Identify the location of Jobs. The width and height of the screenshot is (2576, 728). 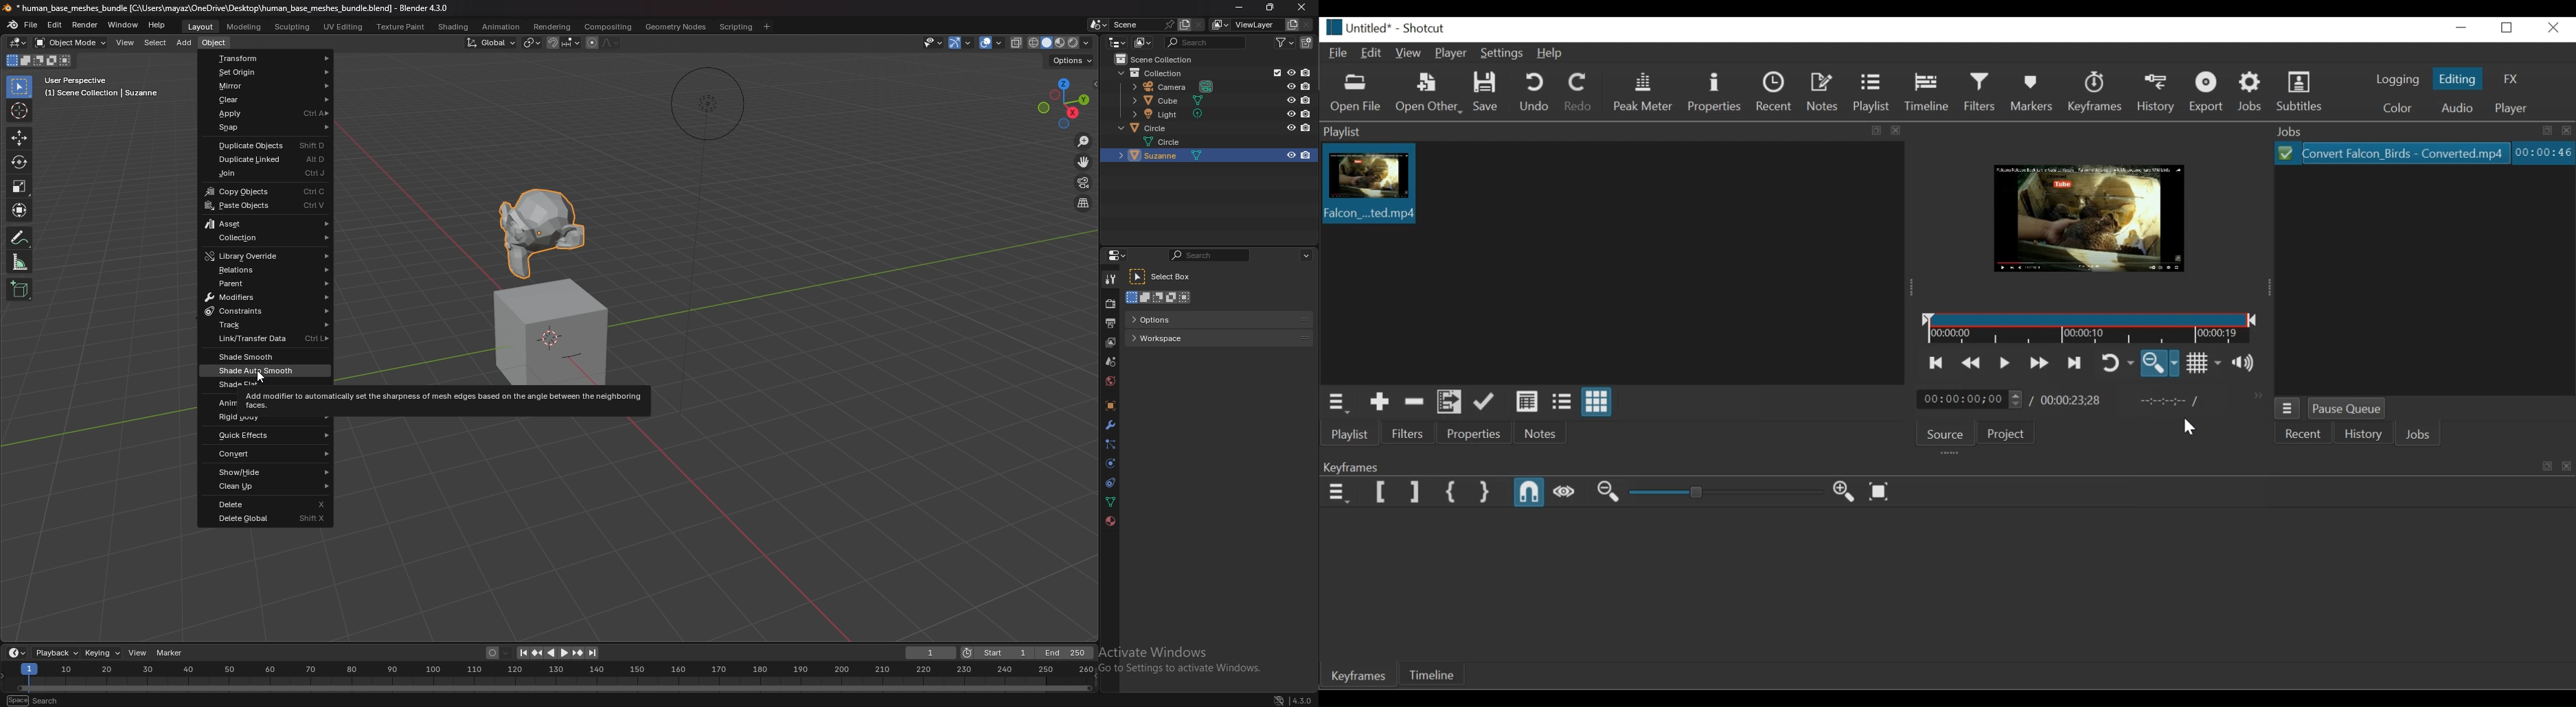
(2251, 92).